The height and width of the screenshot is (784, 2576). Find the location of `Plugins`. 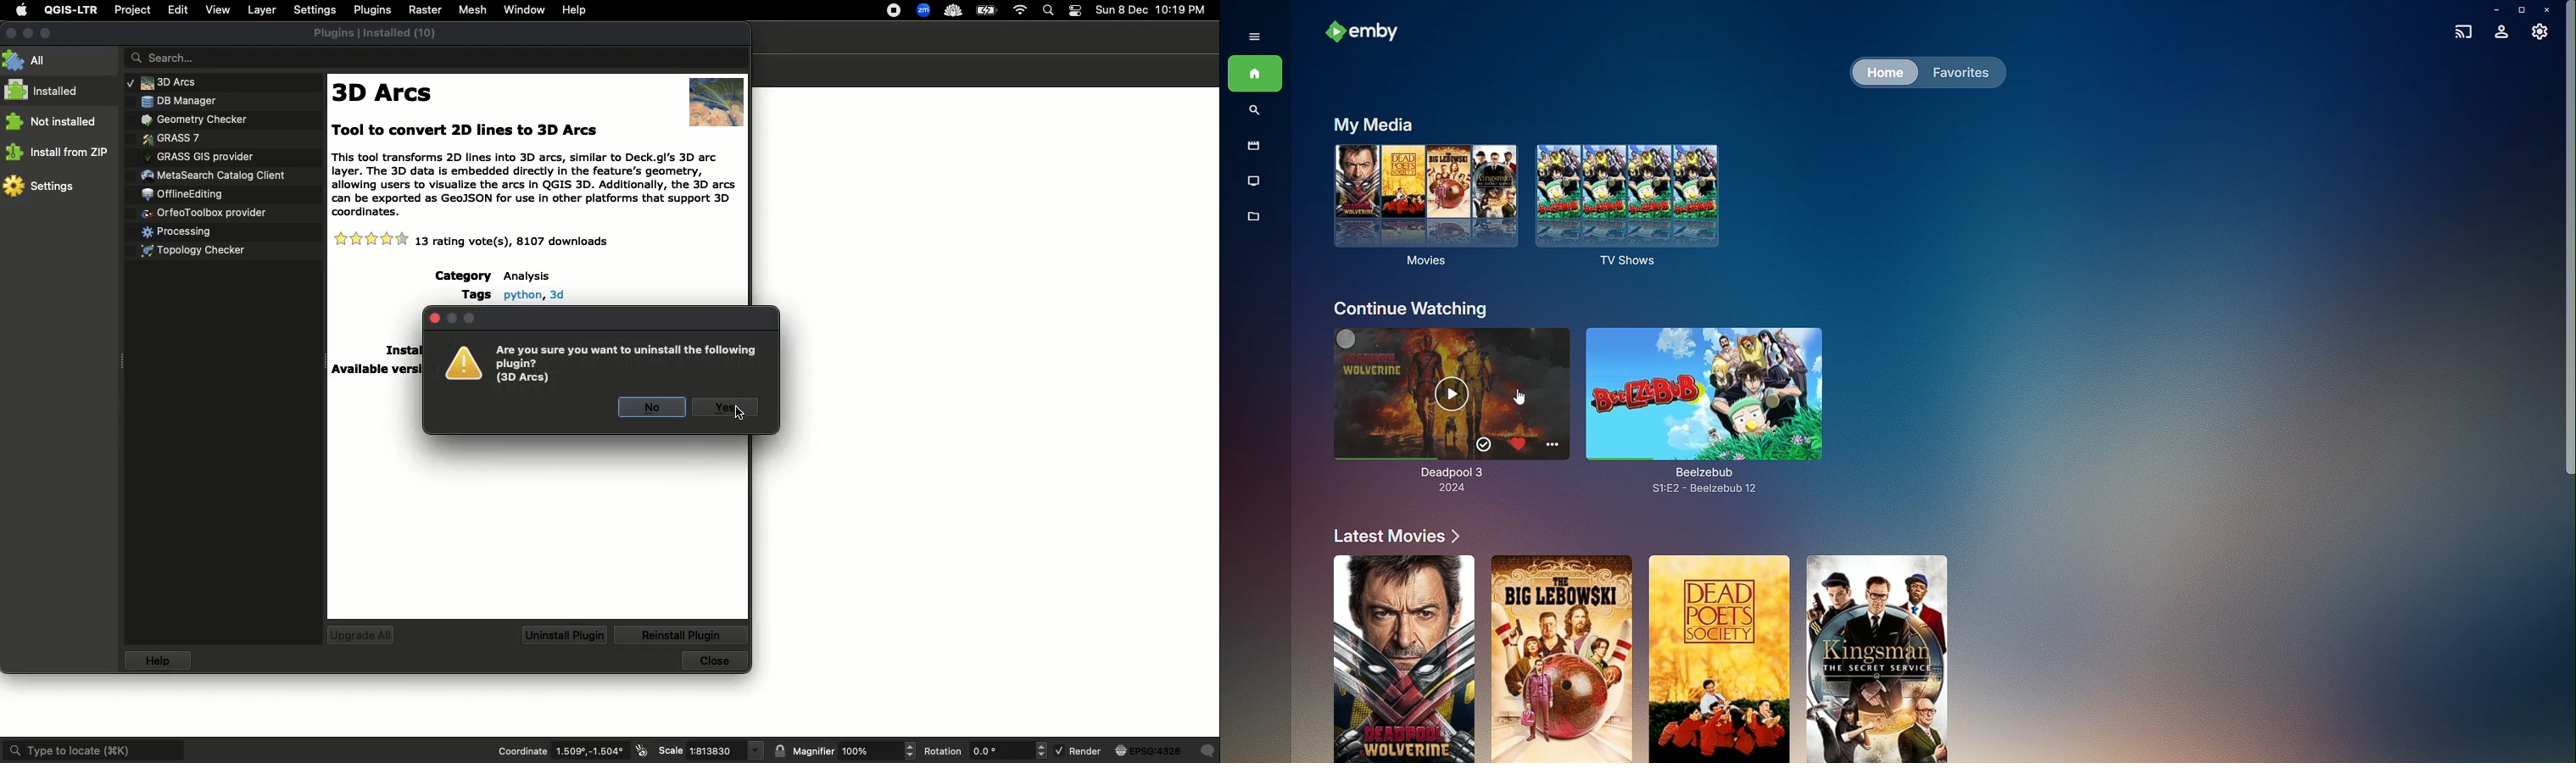

Plugins is located at coordinates (372, 10).